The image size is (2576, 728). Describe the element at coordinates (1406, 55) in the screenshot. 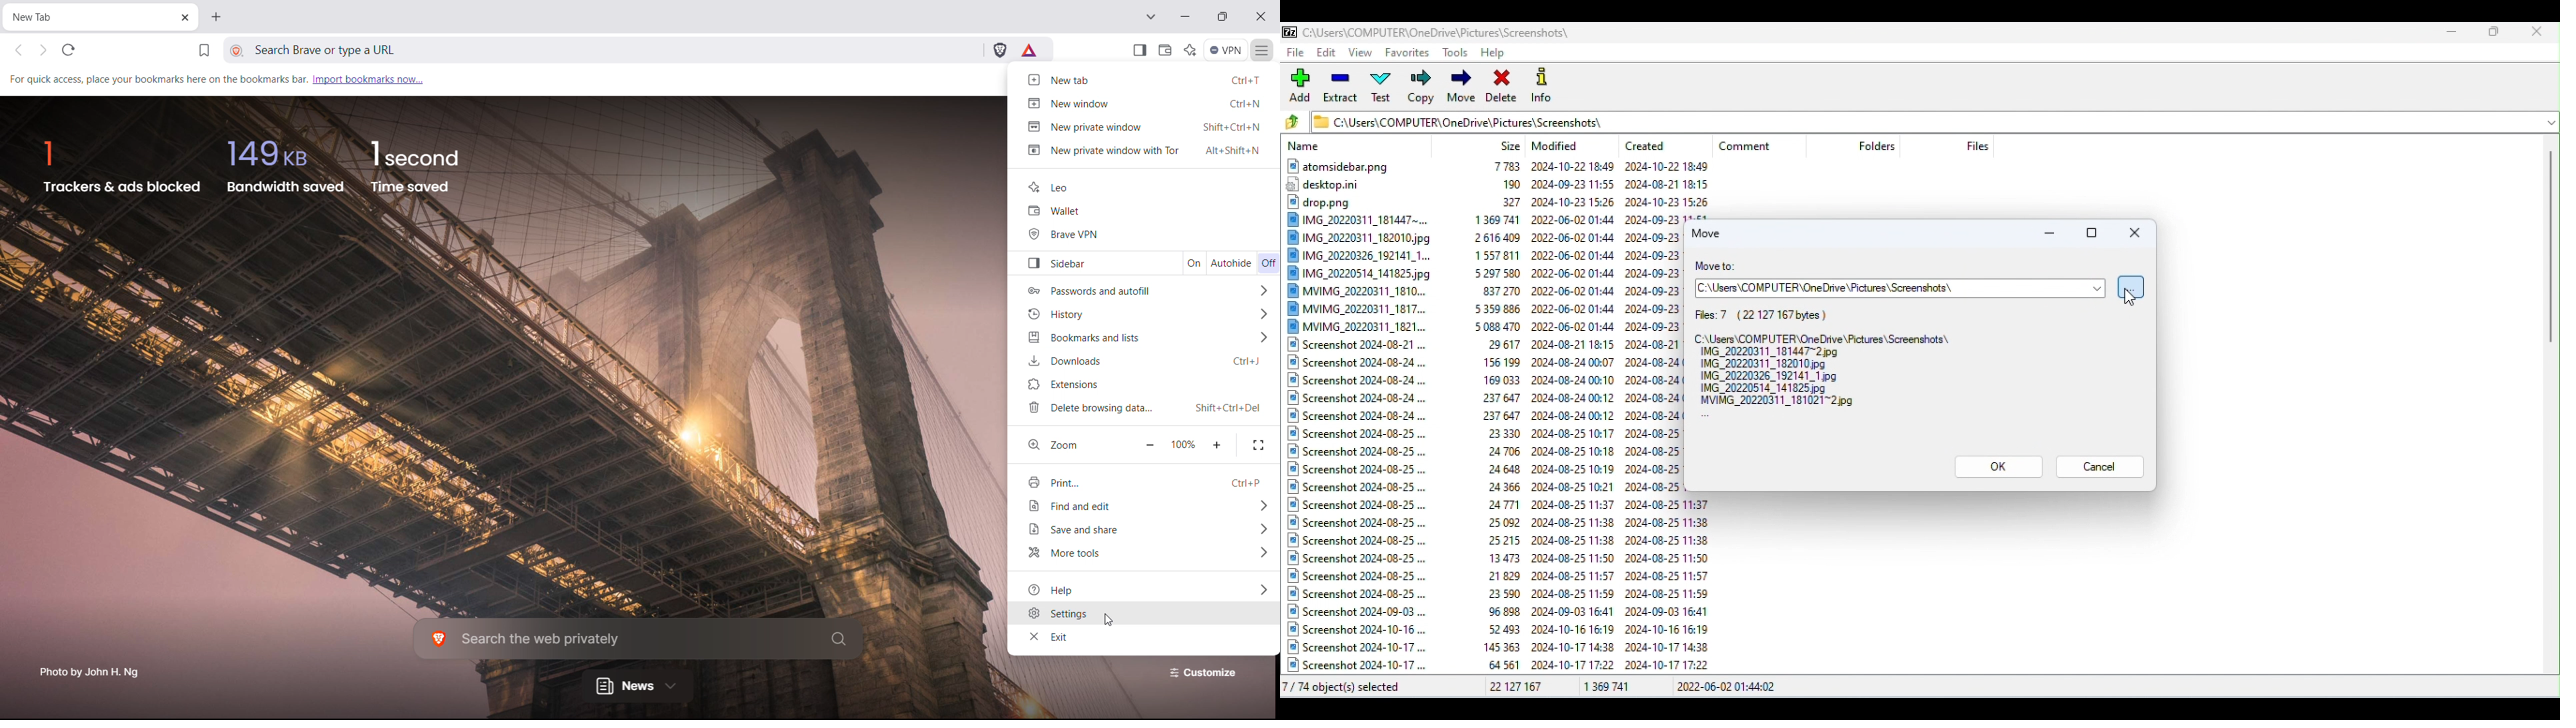

I see `Favorites` at that location.